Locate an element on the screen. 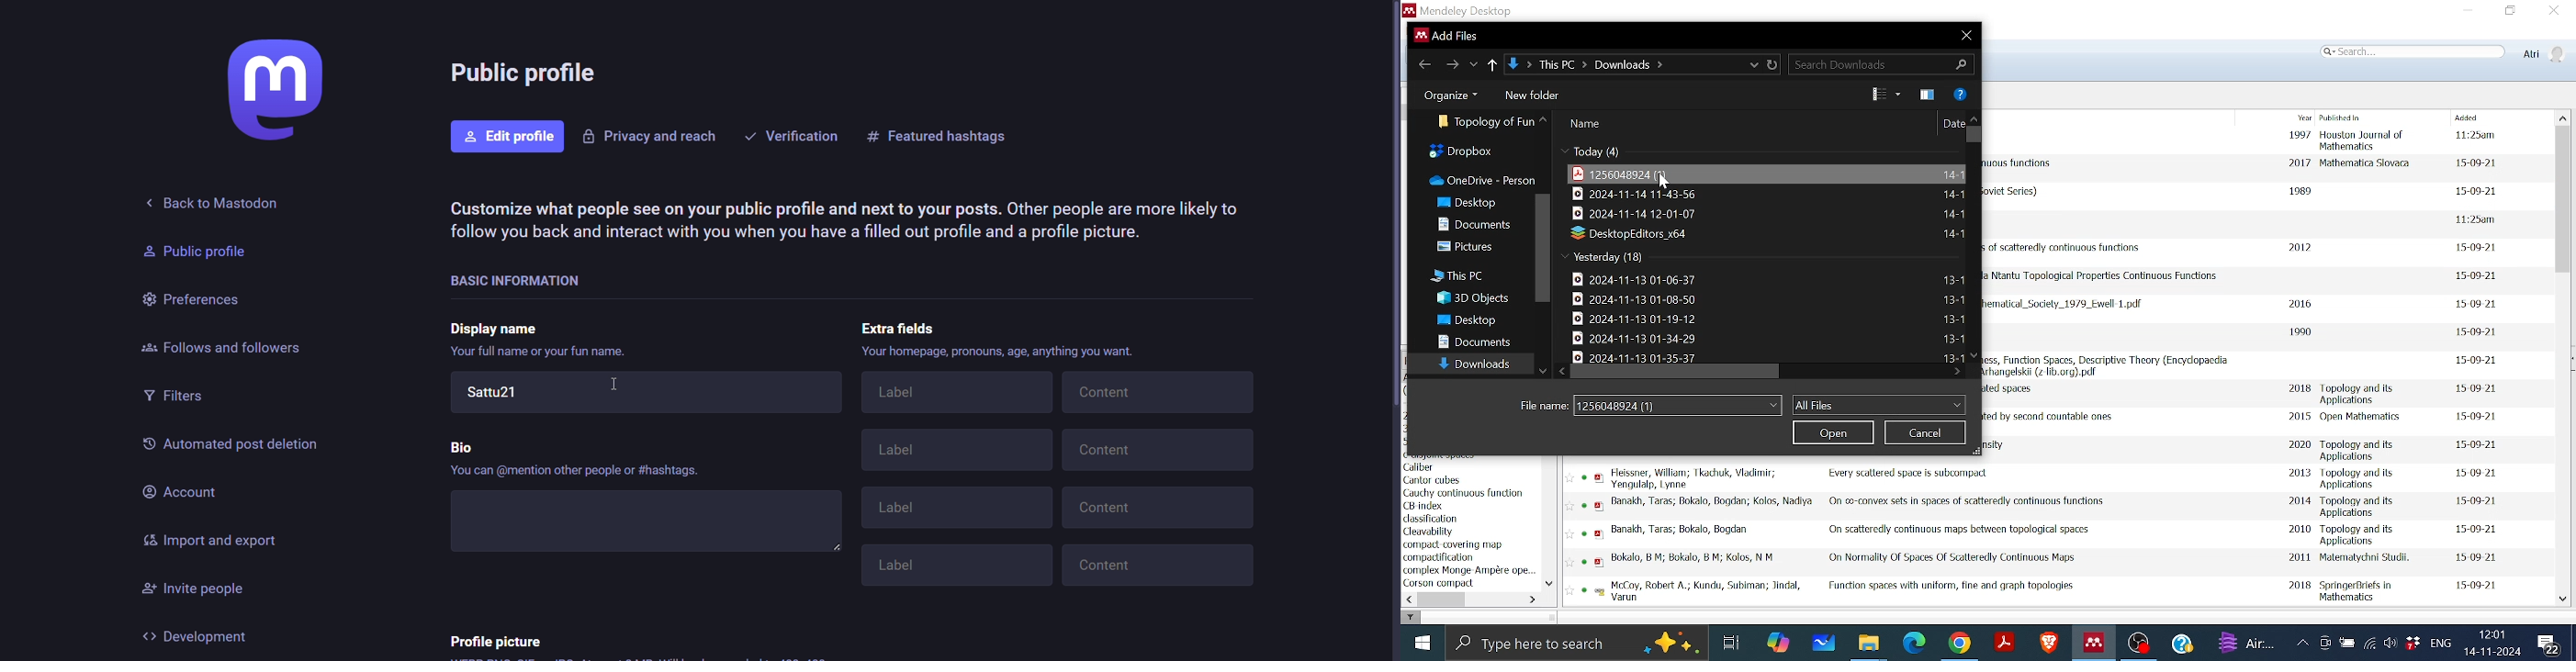  2015 is located at coordinates (2297, 416).